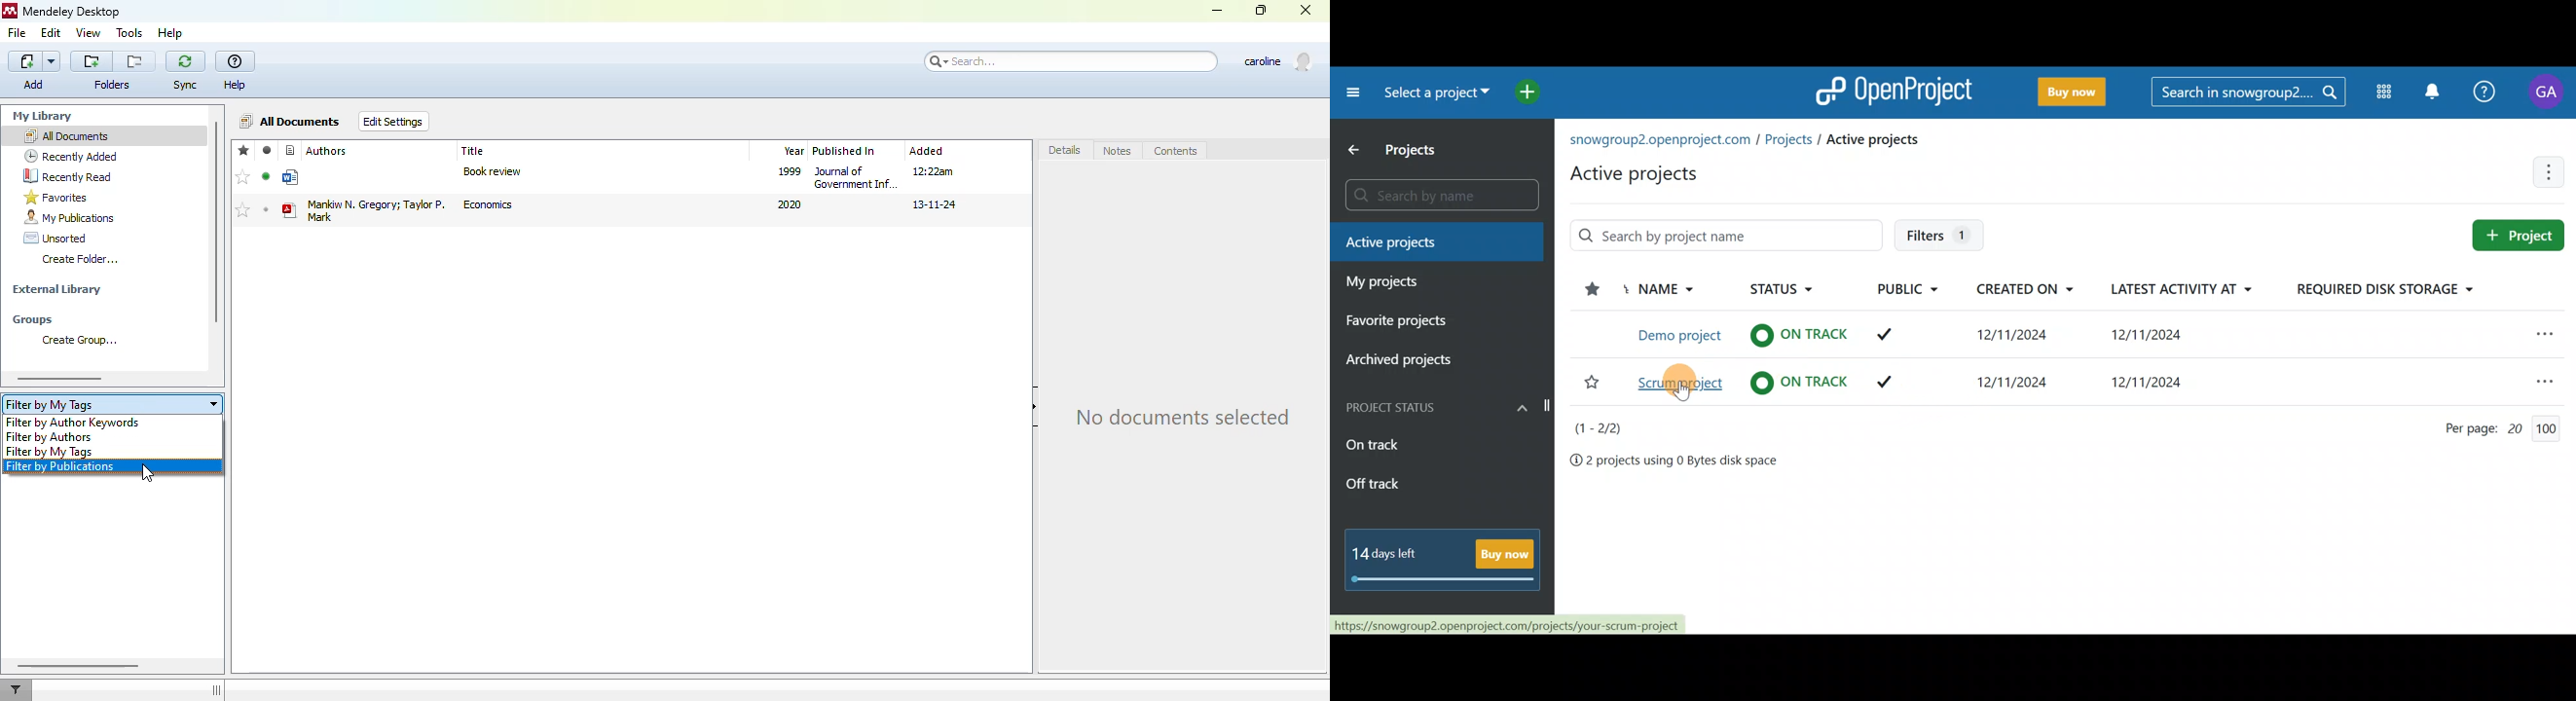 The image size is (2576, 728). I want to click on profile, so click(1279, 61).